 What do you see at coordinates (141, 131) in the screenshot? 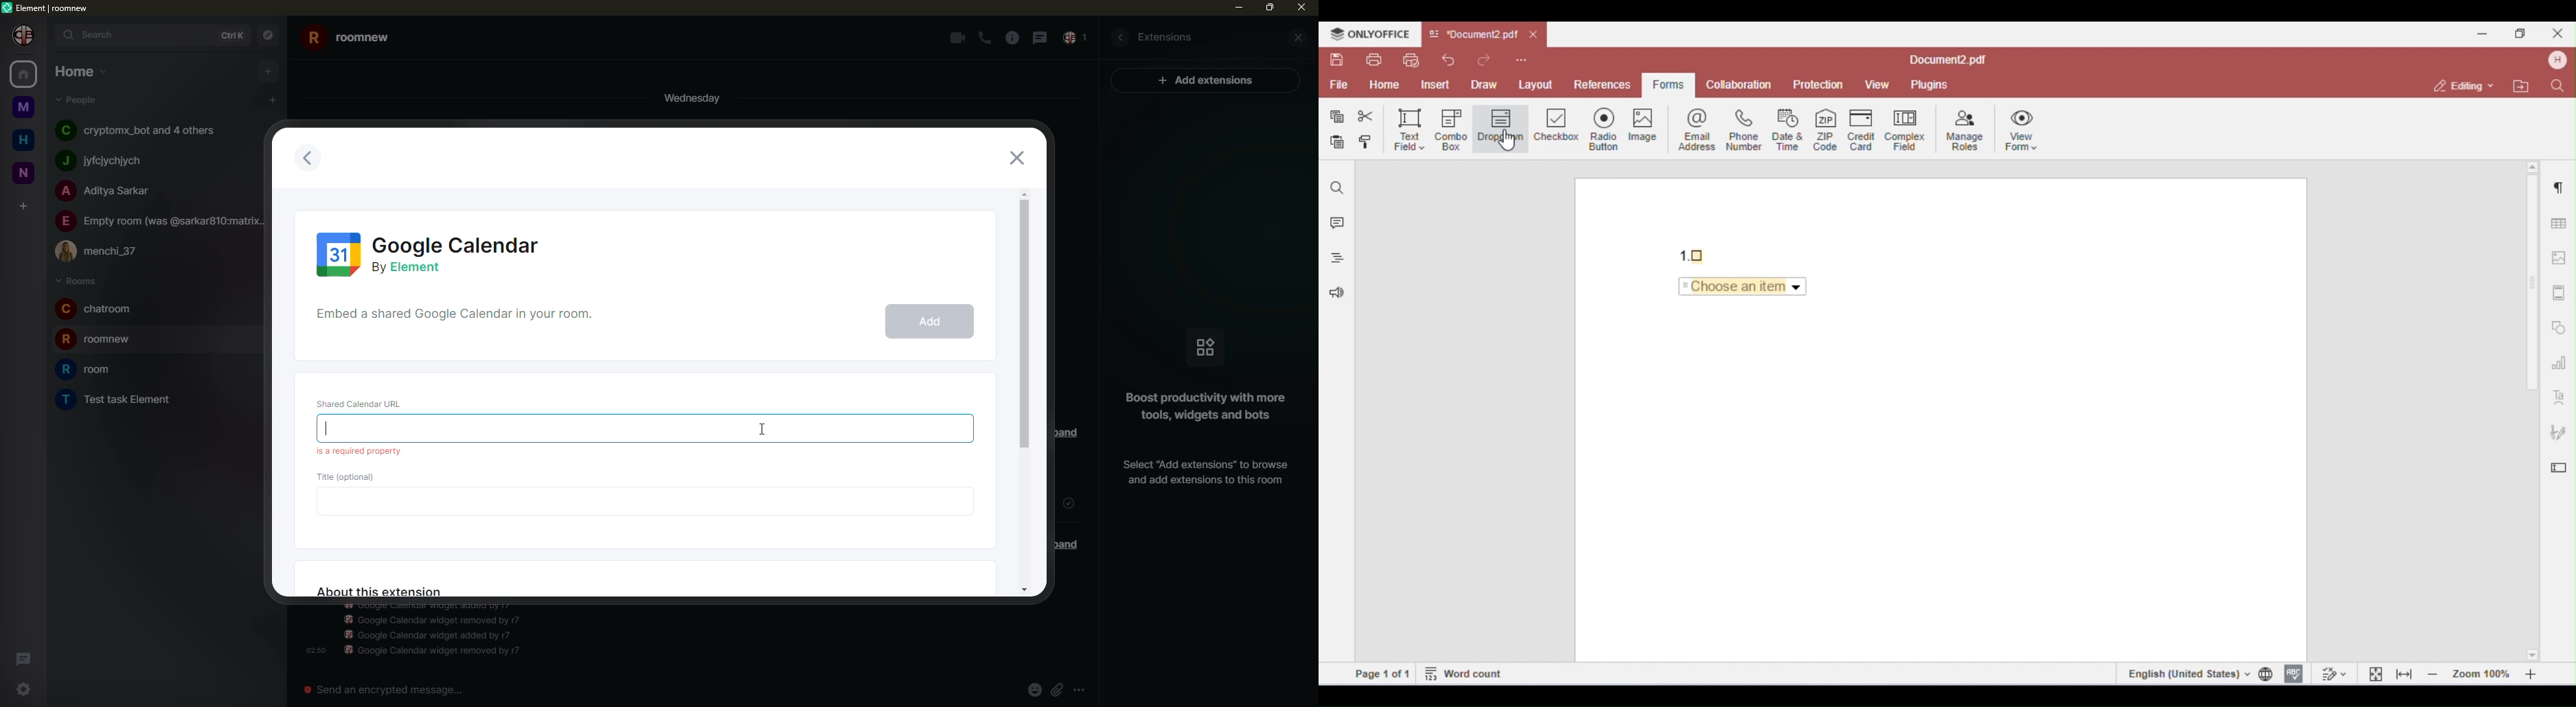
I see `people` at bounding box center [141, 131].